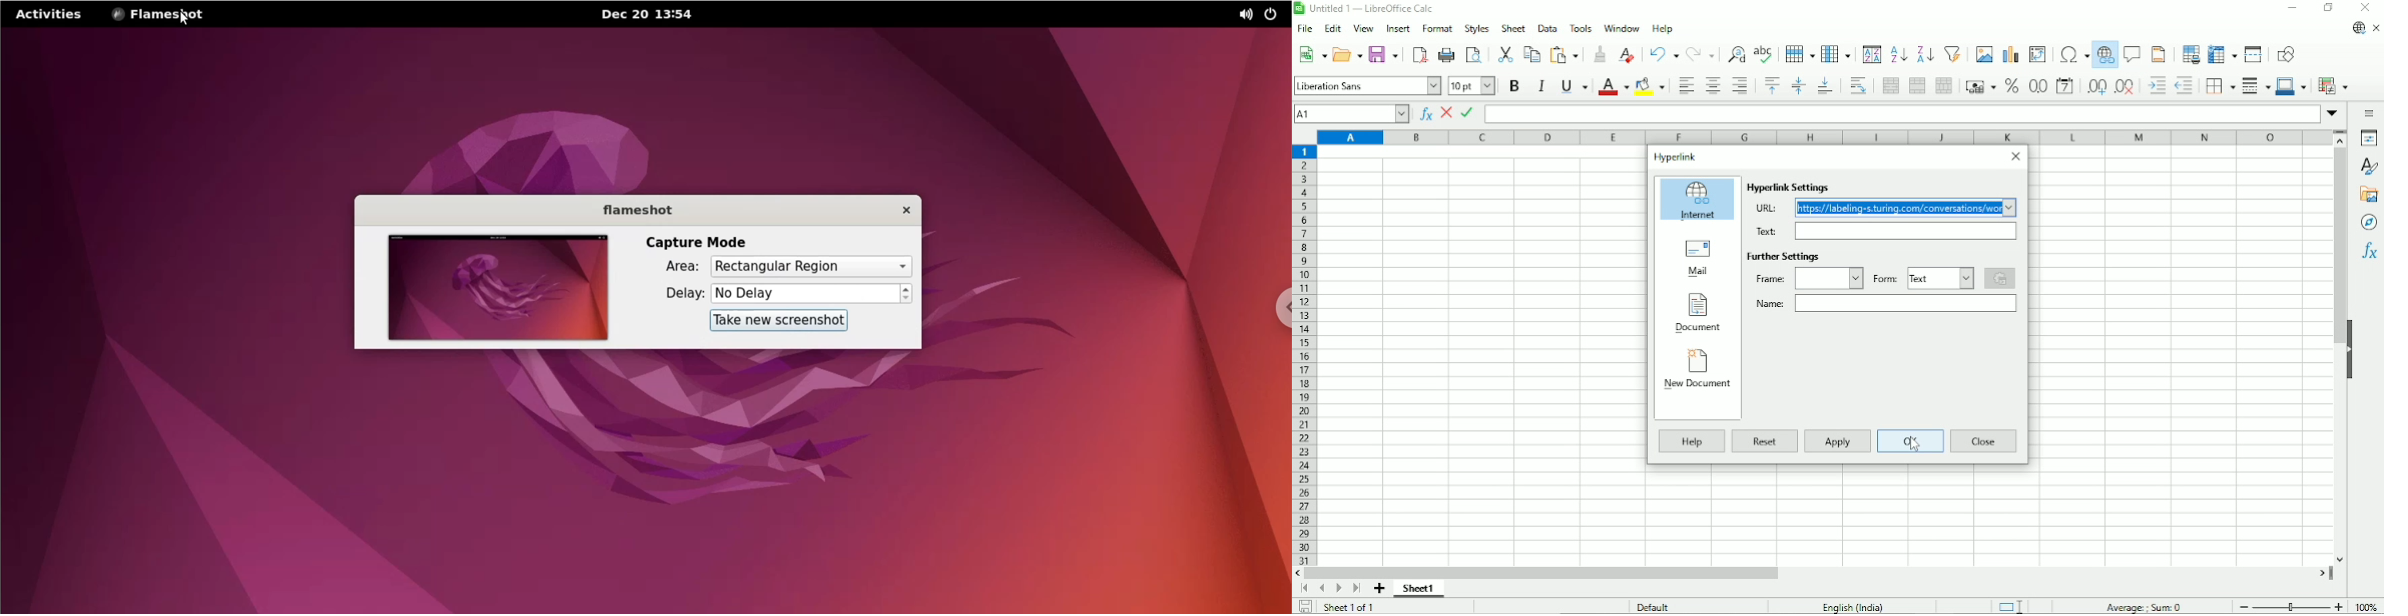  I want to click on Vertical scrollbar, so click(2340, 249).